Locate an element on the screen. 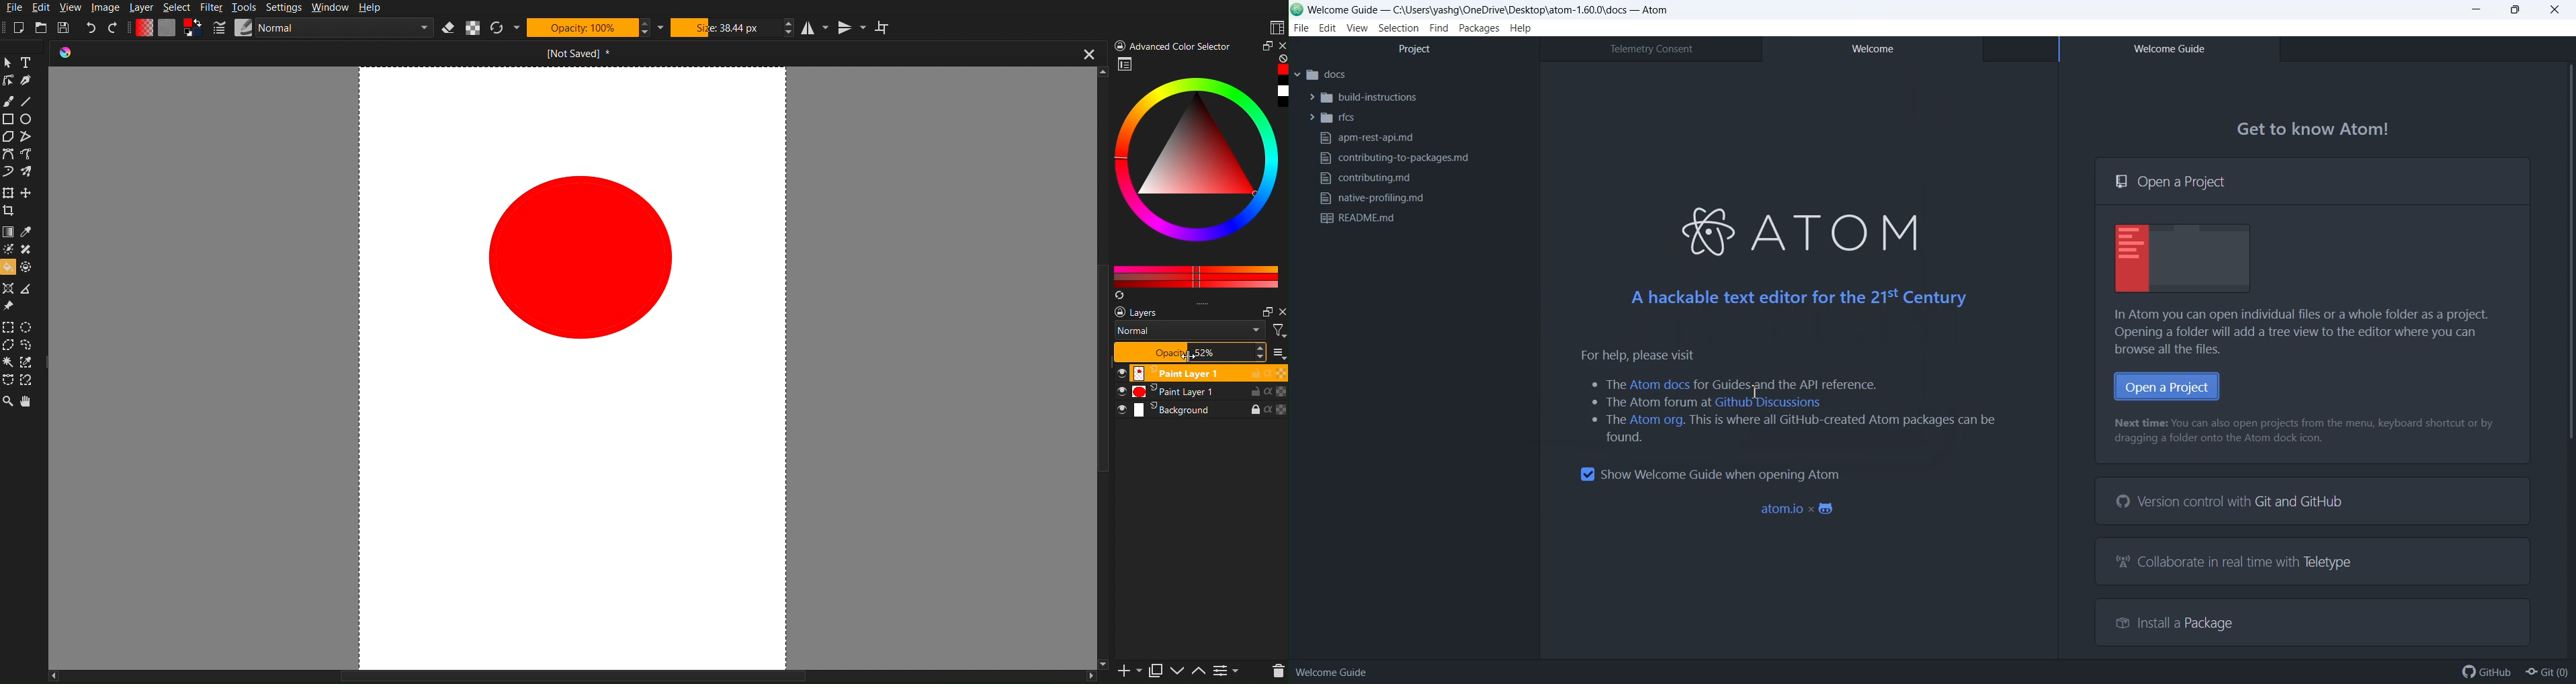 This screenshot has height=700, width=2576. Save is located at coordinates (65, 29).